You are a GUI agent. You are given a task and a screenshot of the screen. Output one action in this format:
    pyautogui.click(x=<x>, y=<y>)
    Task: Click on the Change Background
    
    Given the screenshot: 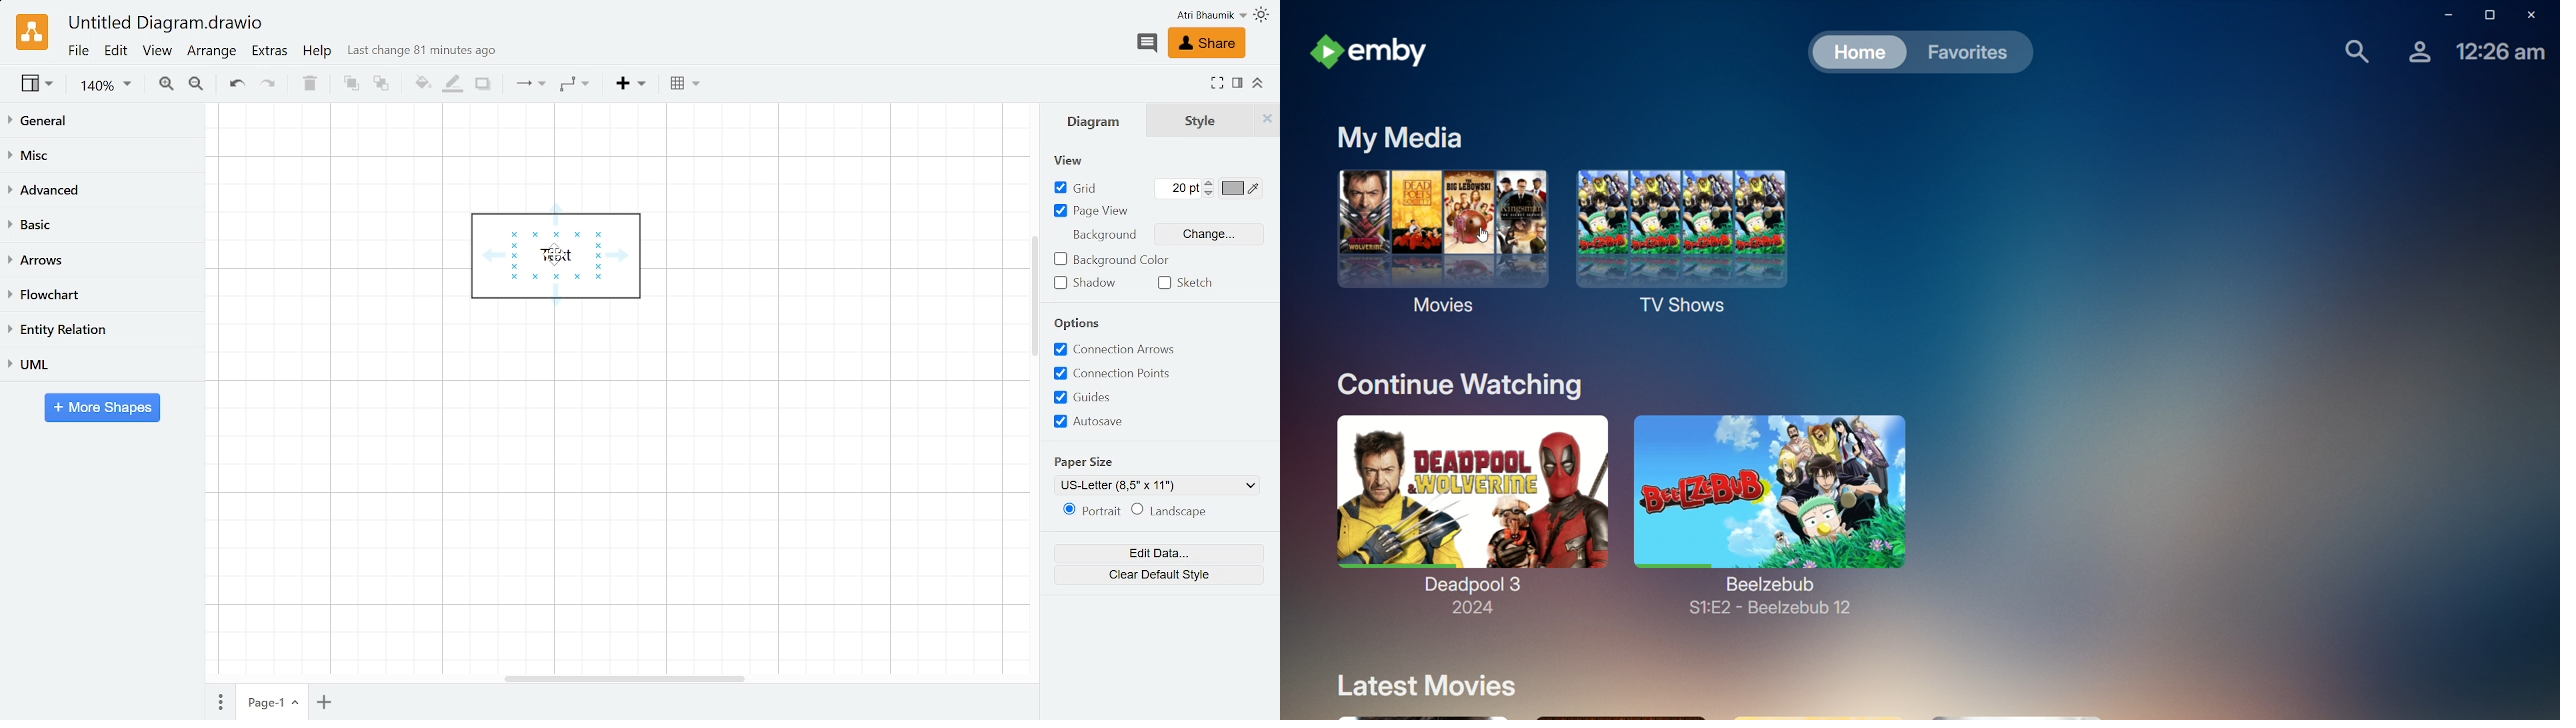 What is the action you would take?
    pyautogui.click(x=1207, y=234)
    